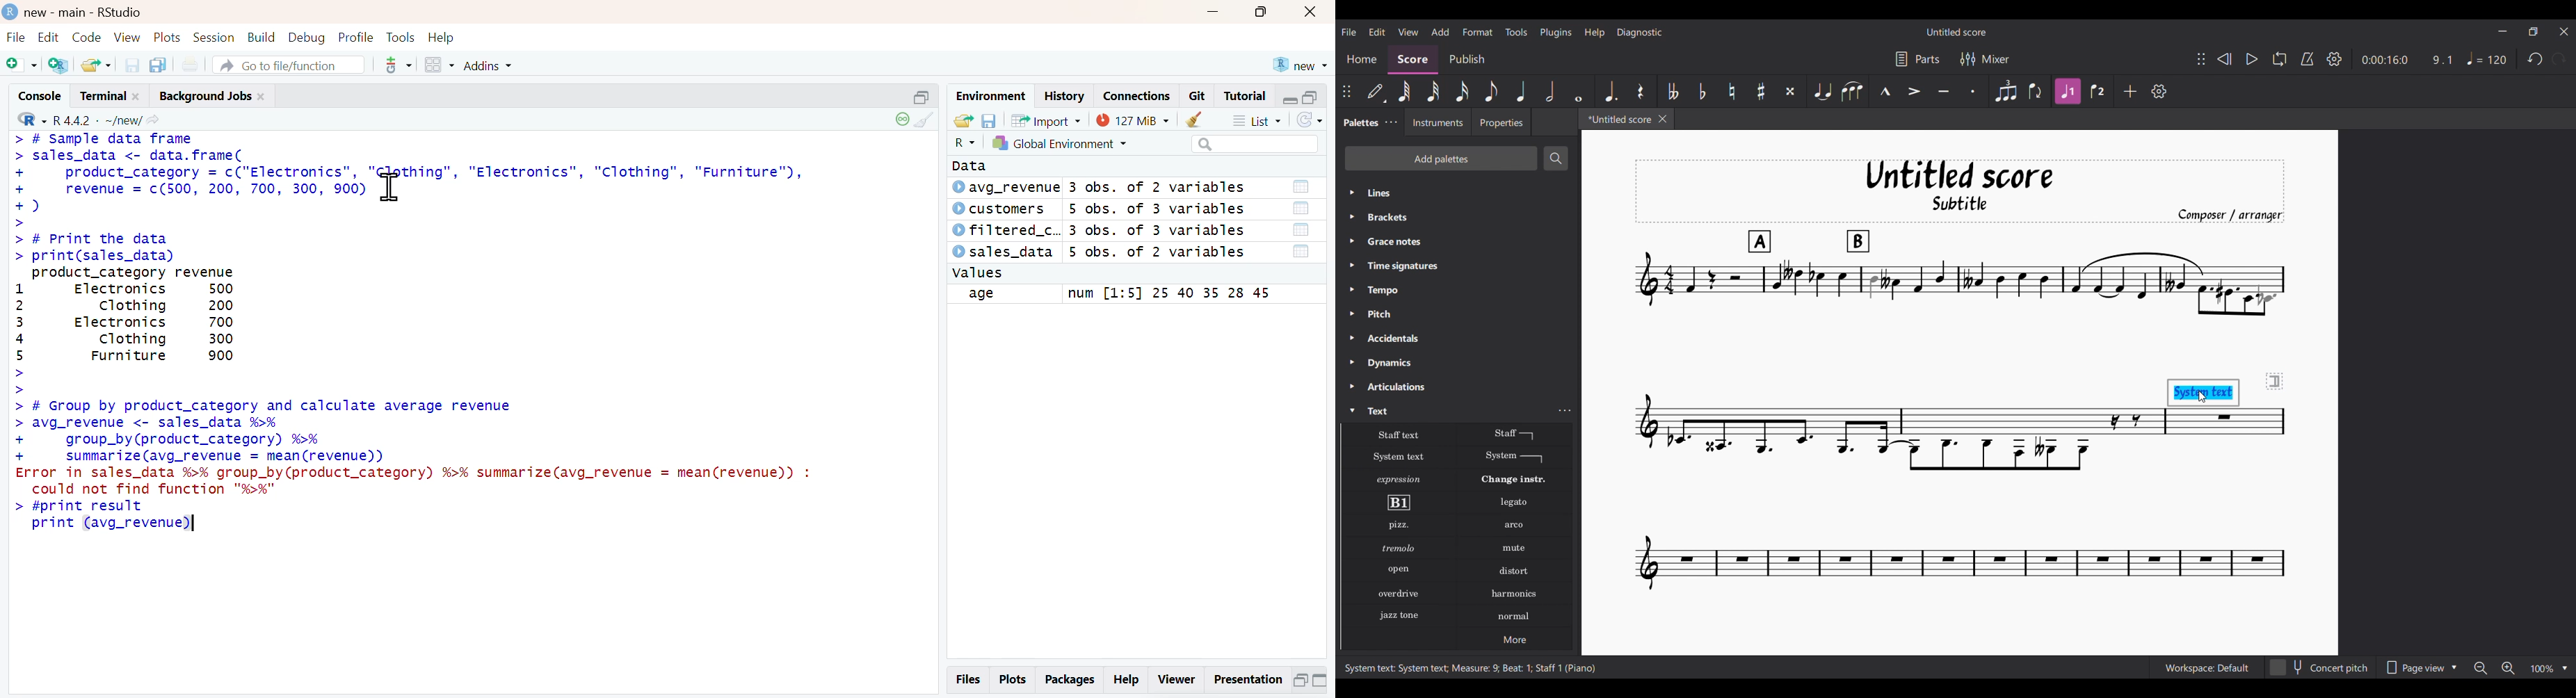 Image resolution: width=2576 pixels, height=700 pixels. What do you see at coordinates (485, 65) in the screenshot?
I see `Addins` at bounding box center [485, 65].